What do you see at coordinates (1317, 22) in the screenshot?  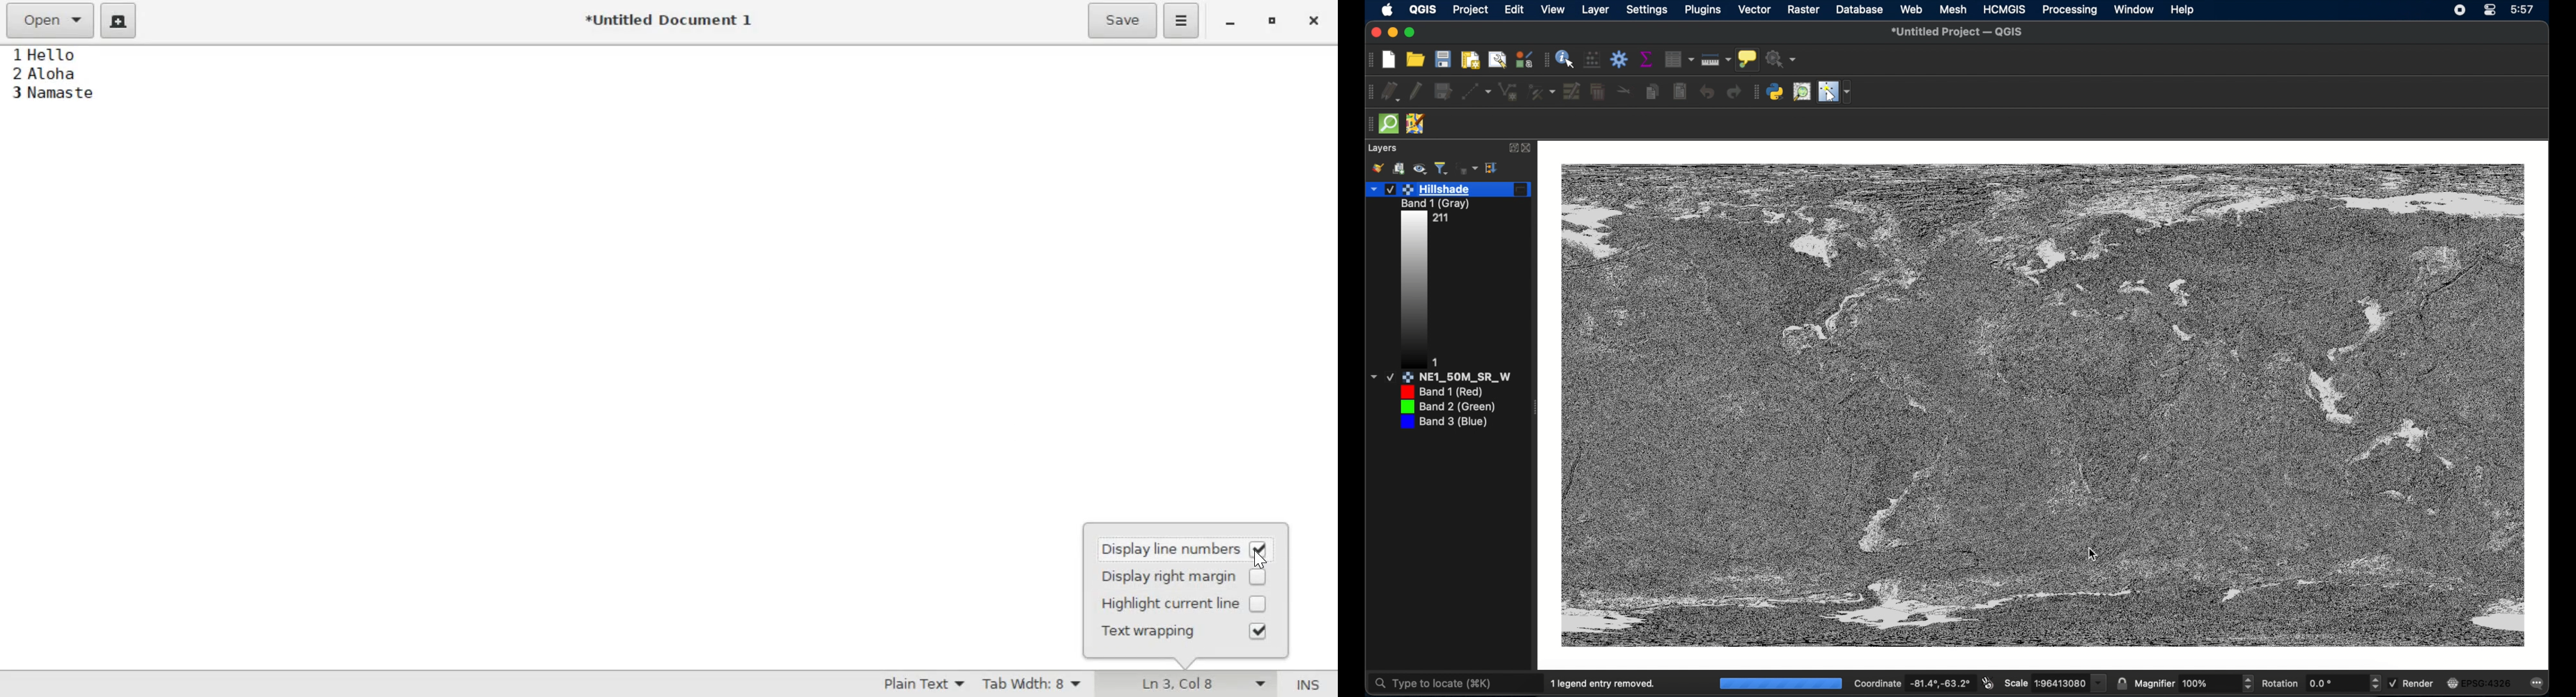 I see `close` at bounding box center [1317, 22].